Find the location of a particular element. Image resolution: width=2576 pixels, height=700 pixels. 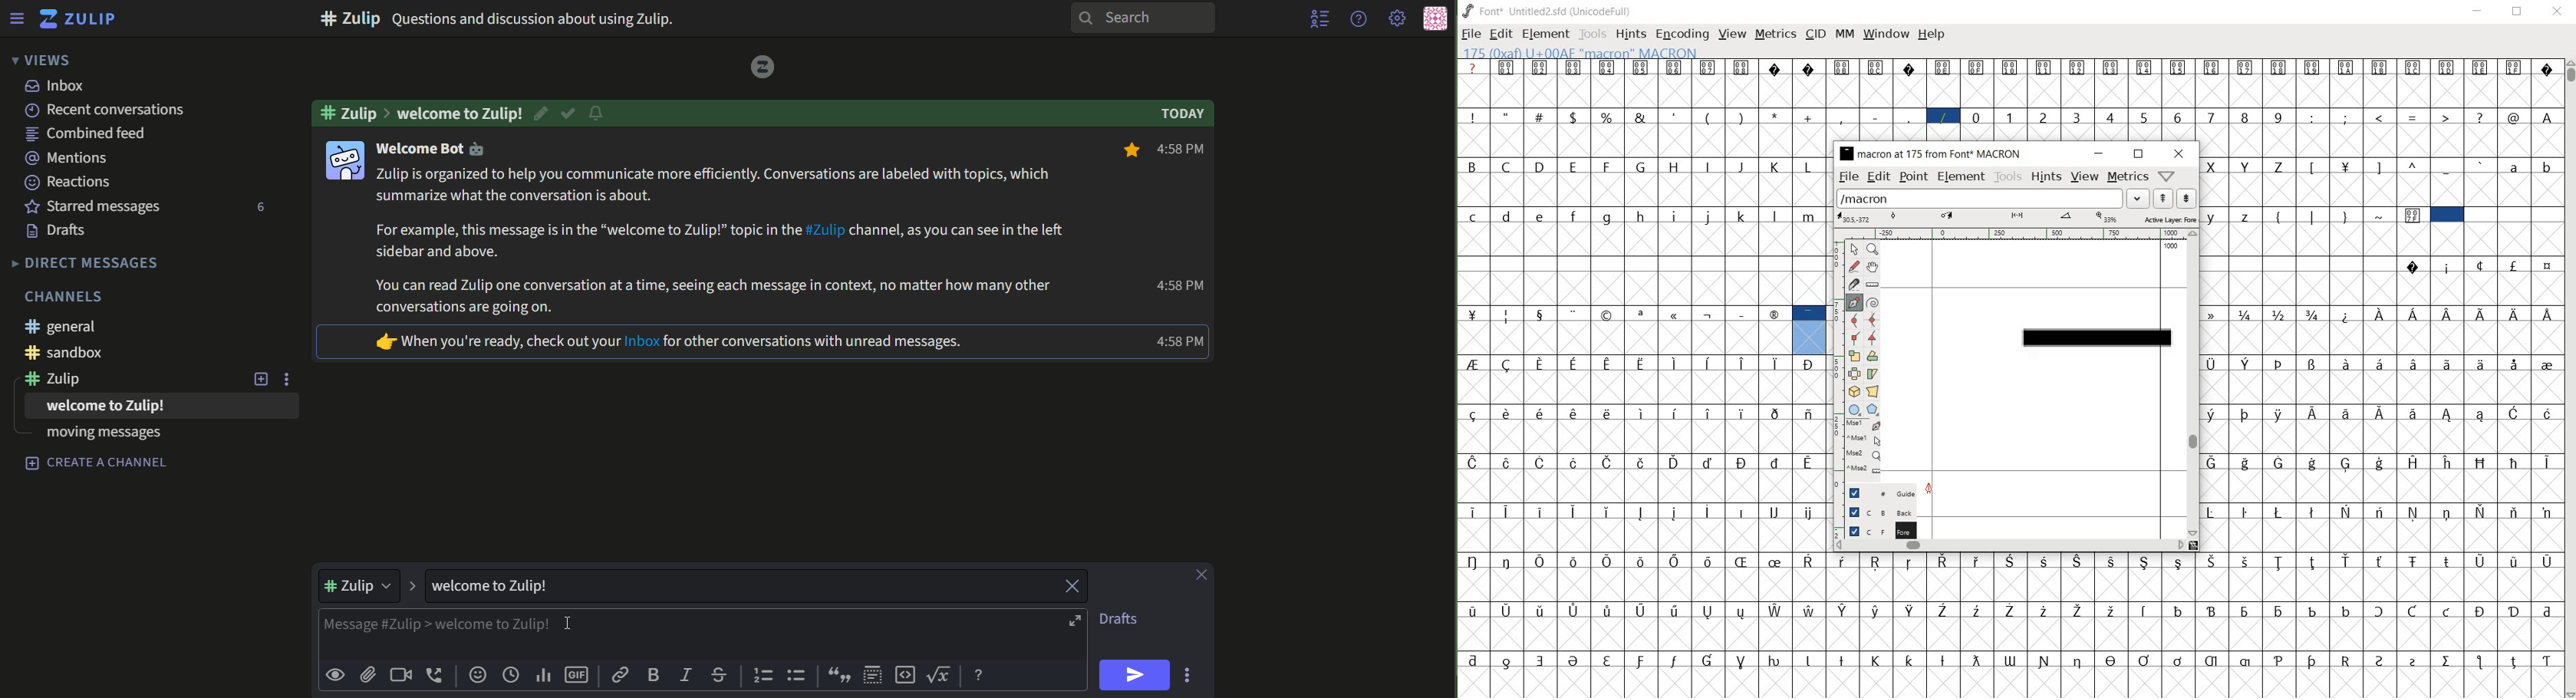

text is located at coordinates (535, 112).